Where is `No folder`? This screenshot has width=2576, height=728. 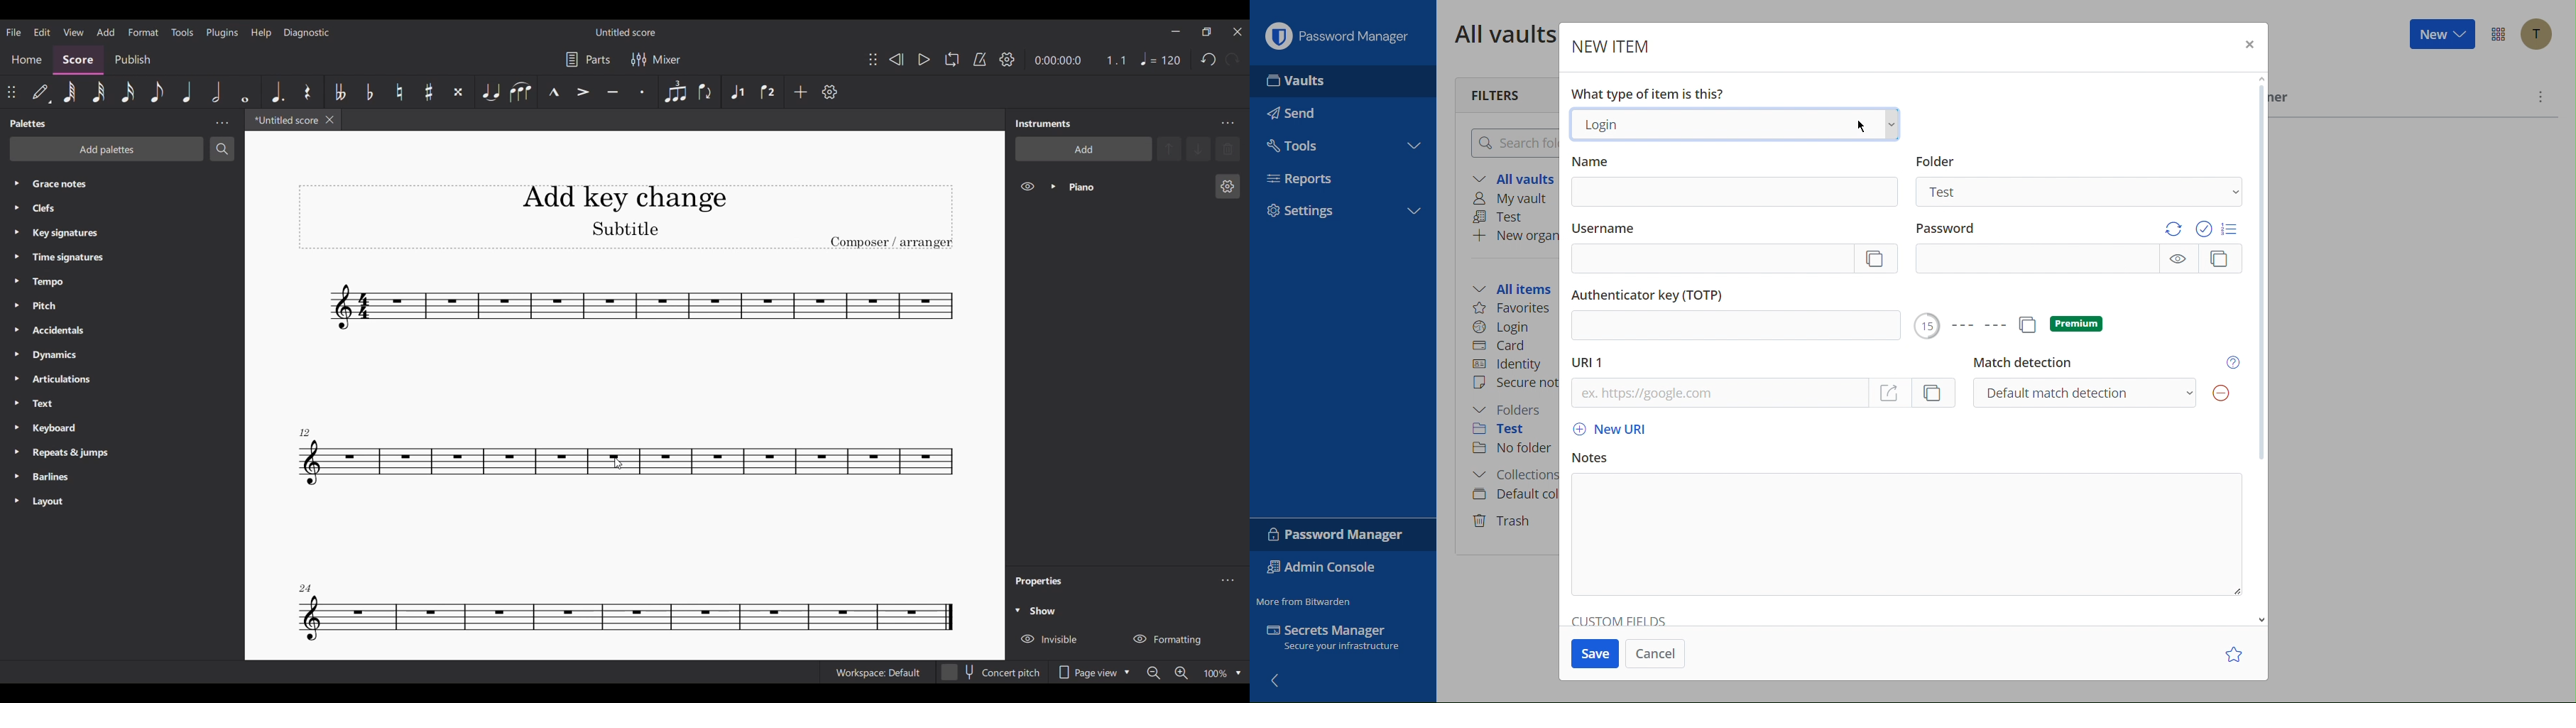 No folder is located at coordinates (1519, 448).